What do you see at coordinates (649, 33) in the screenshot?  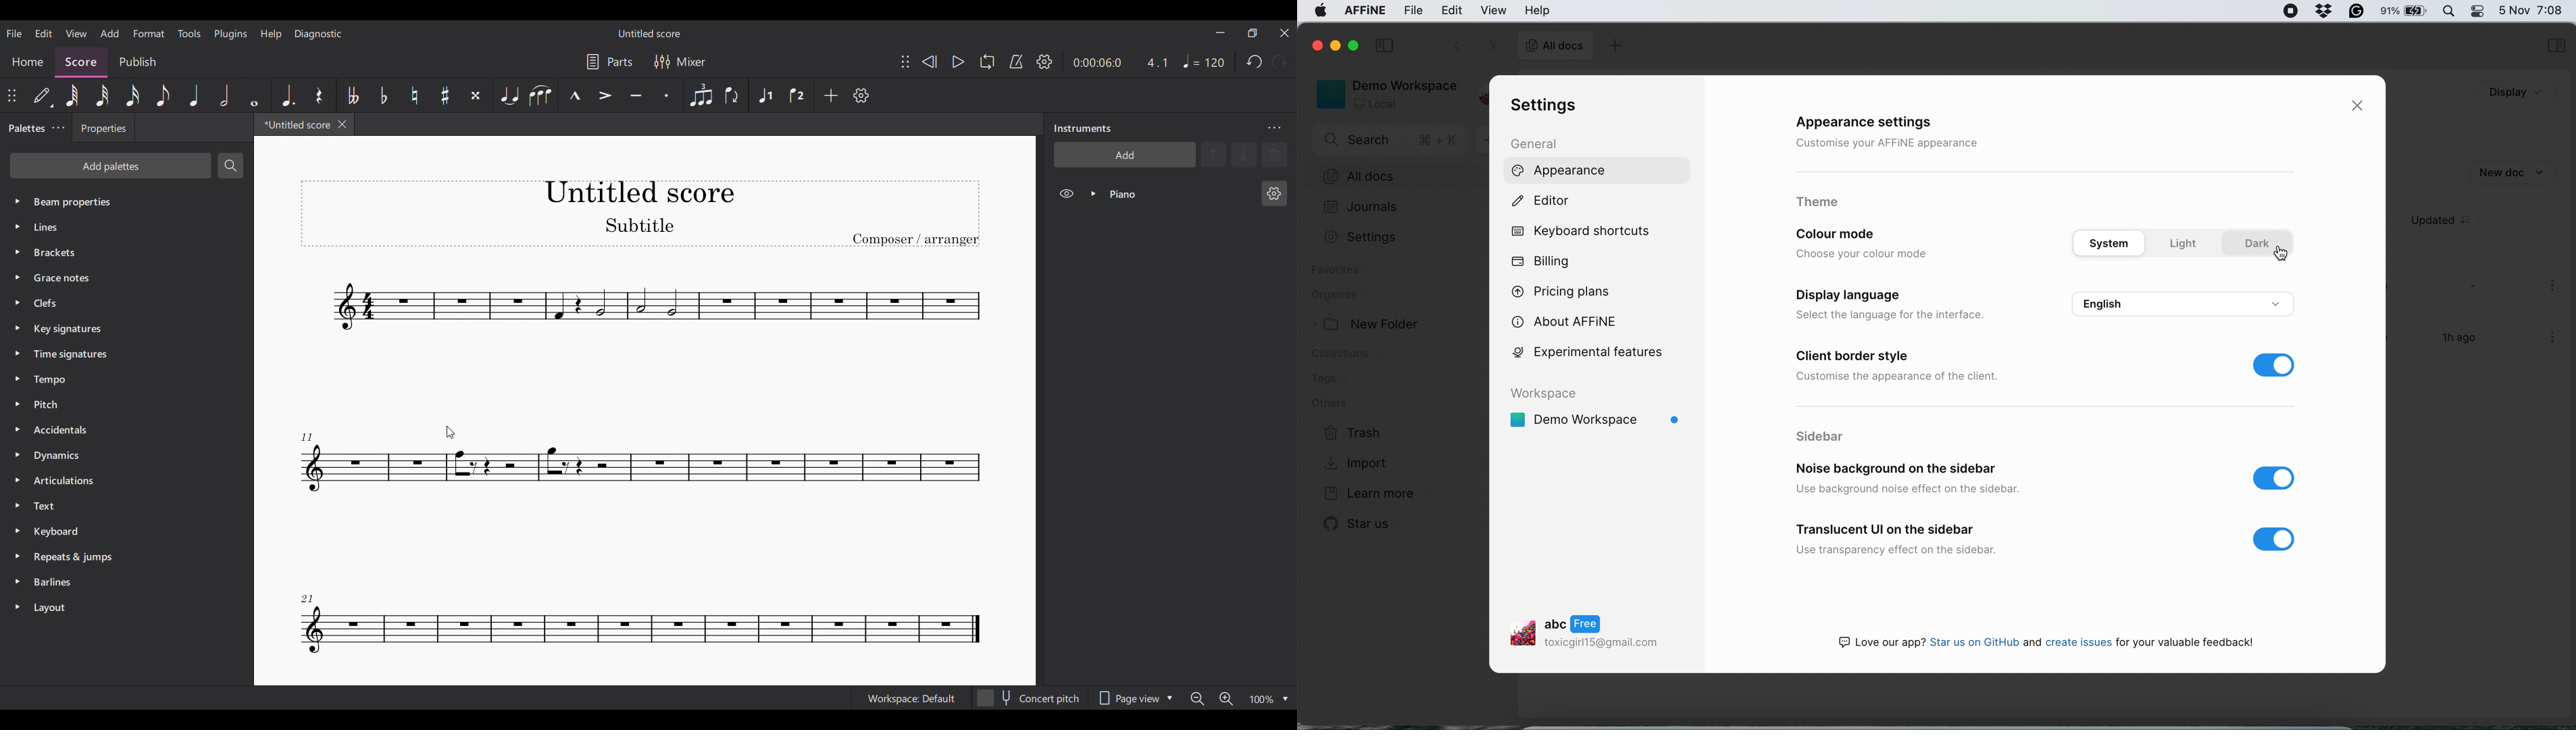 I see `Untitled score` at bounding box center [649, 33].